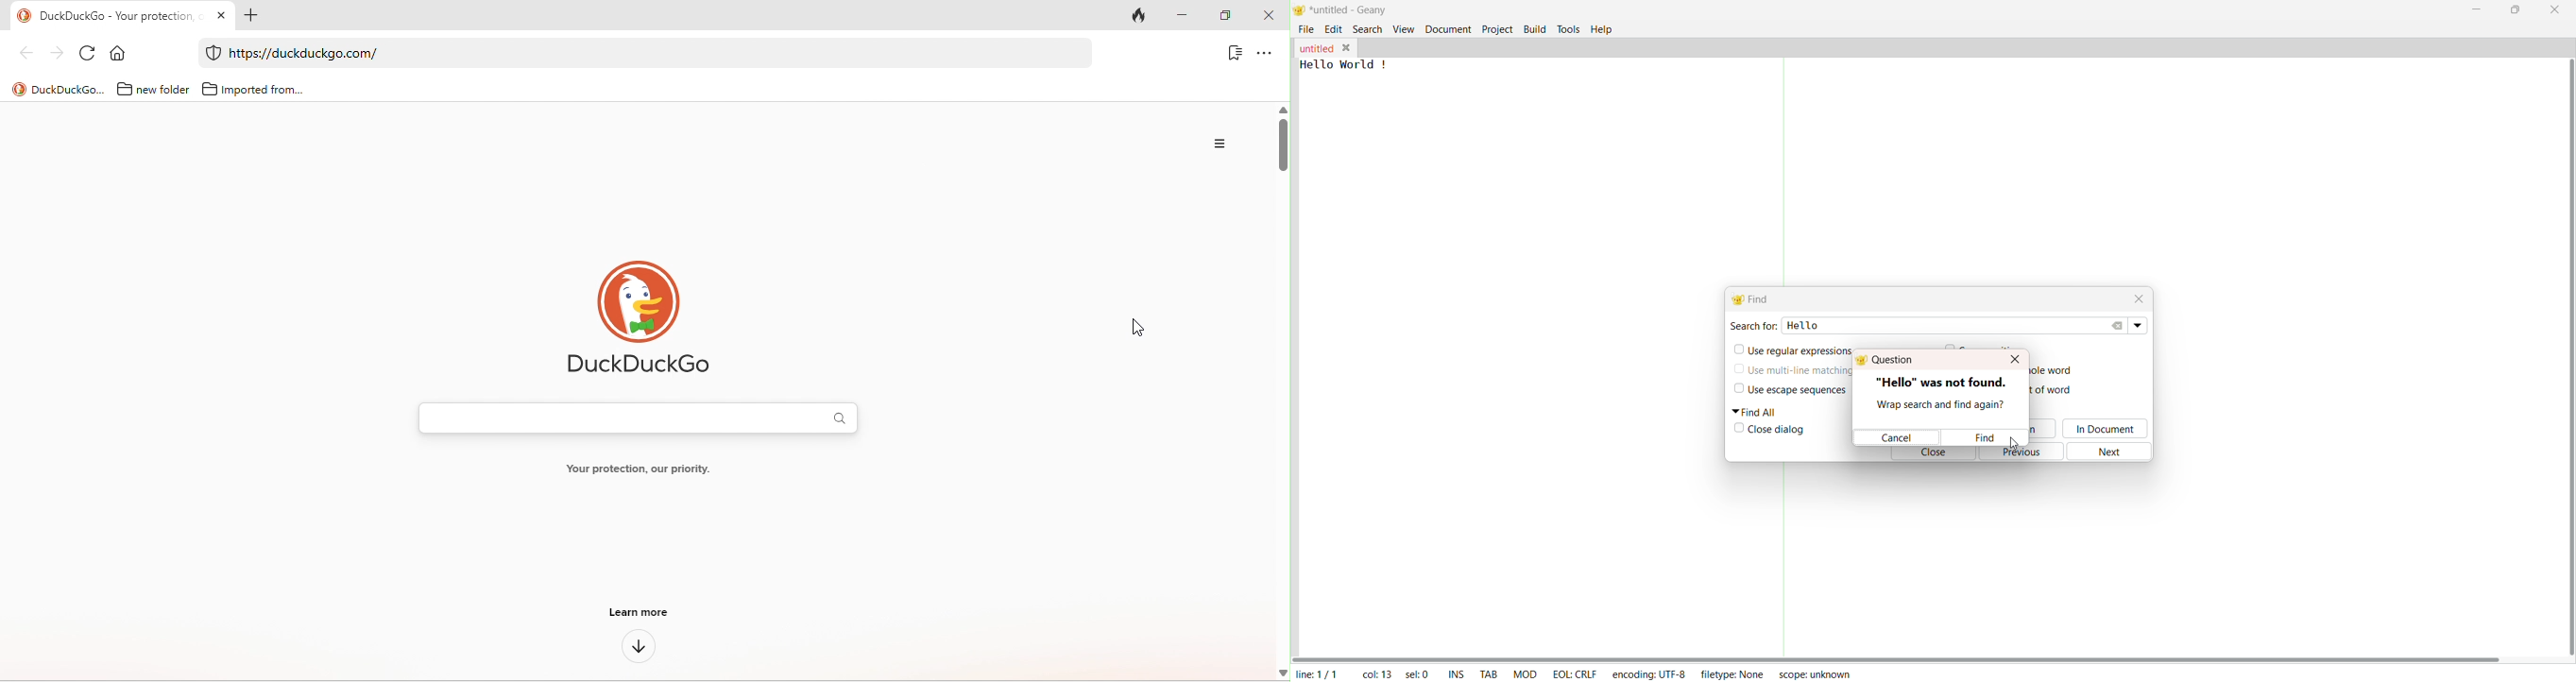 This screenshot has height=700, width=2576. I want to click on refresh, so click(87, 52).